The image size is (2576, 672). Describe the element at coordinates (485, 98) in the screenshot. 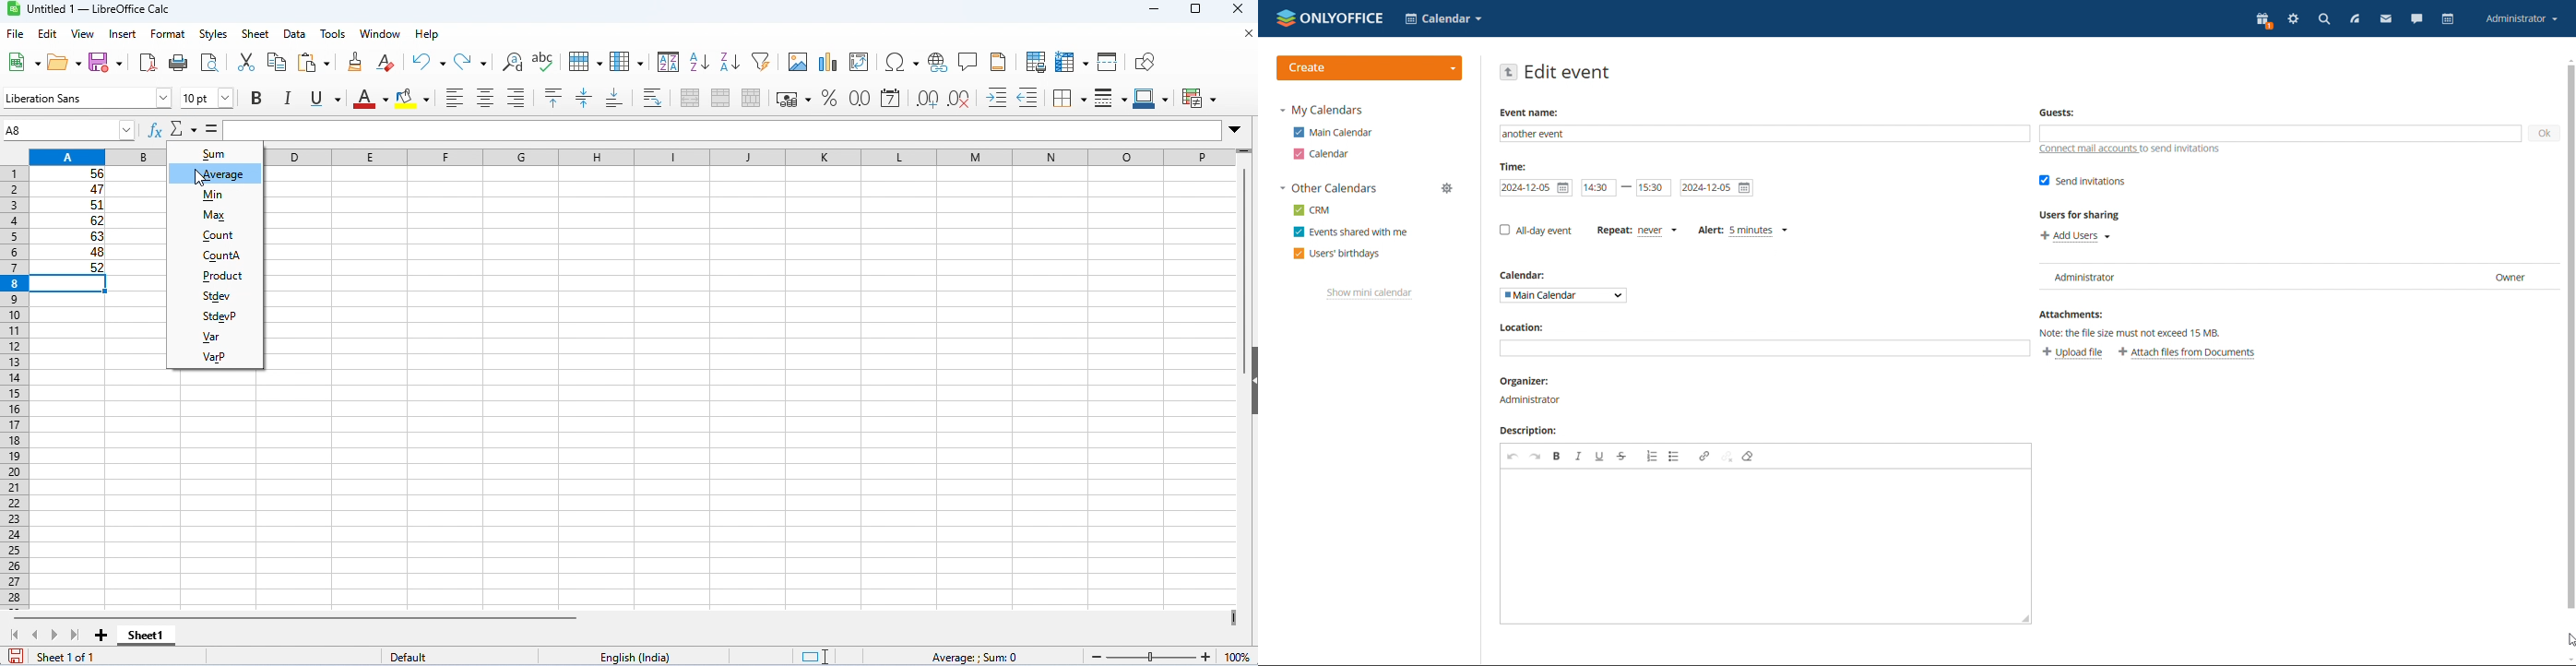

I see `align center` at that location.